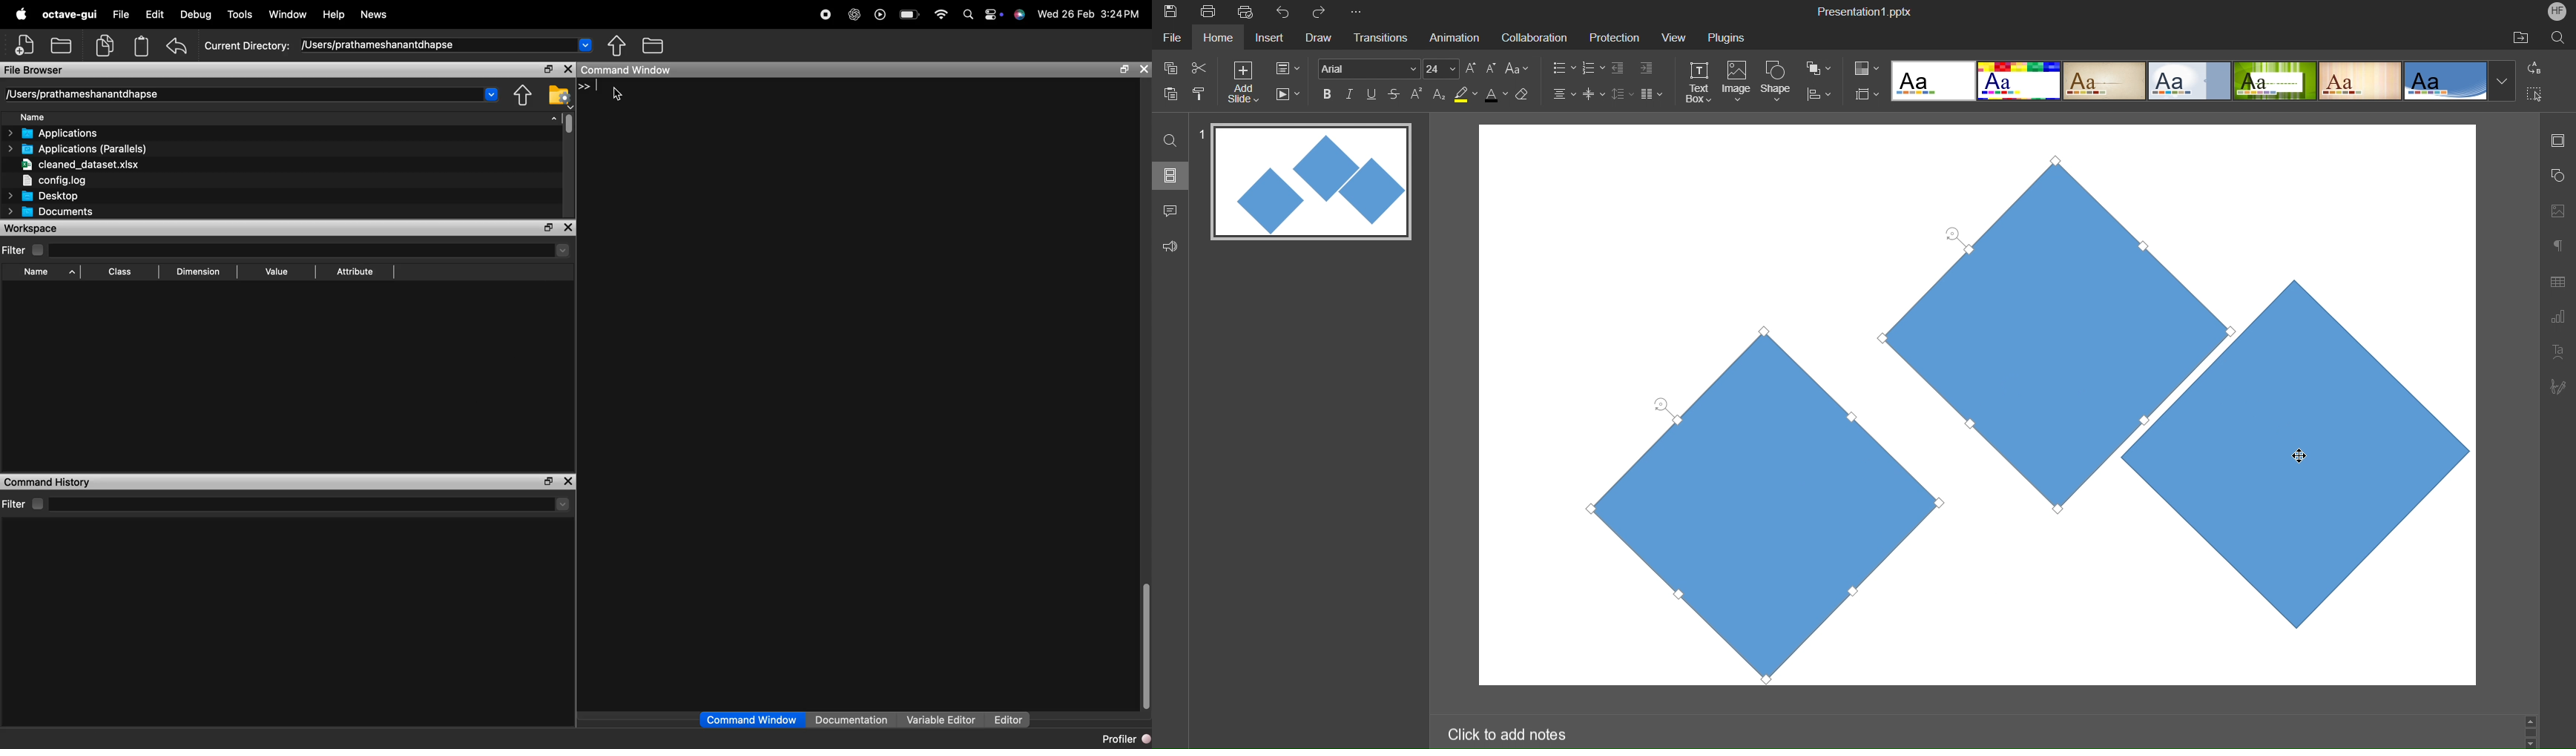 The image size is (2576, 756). What do you see at coordinates (559, 94) in the screenshot?
I see `Directory settings` at bounding box center [559, 94].